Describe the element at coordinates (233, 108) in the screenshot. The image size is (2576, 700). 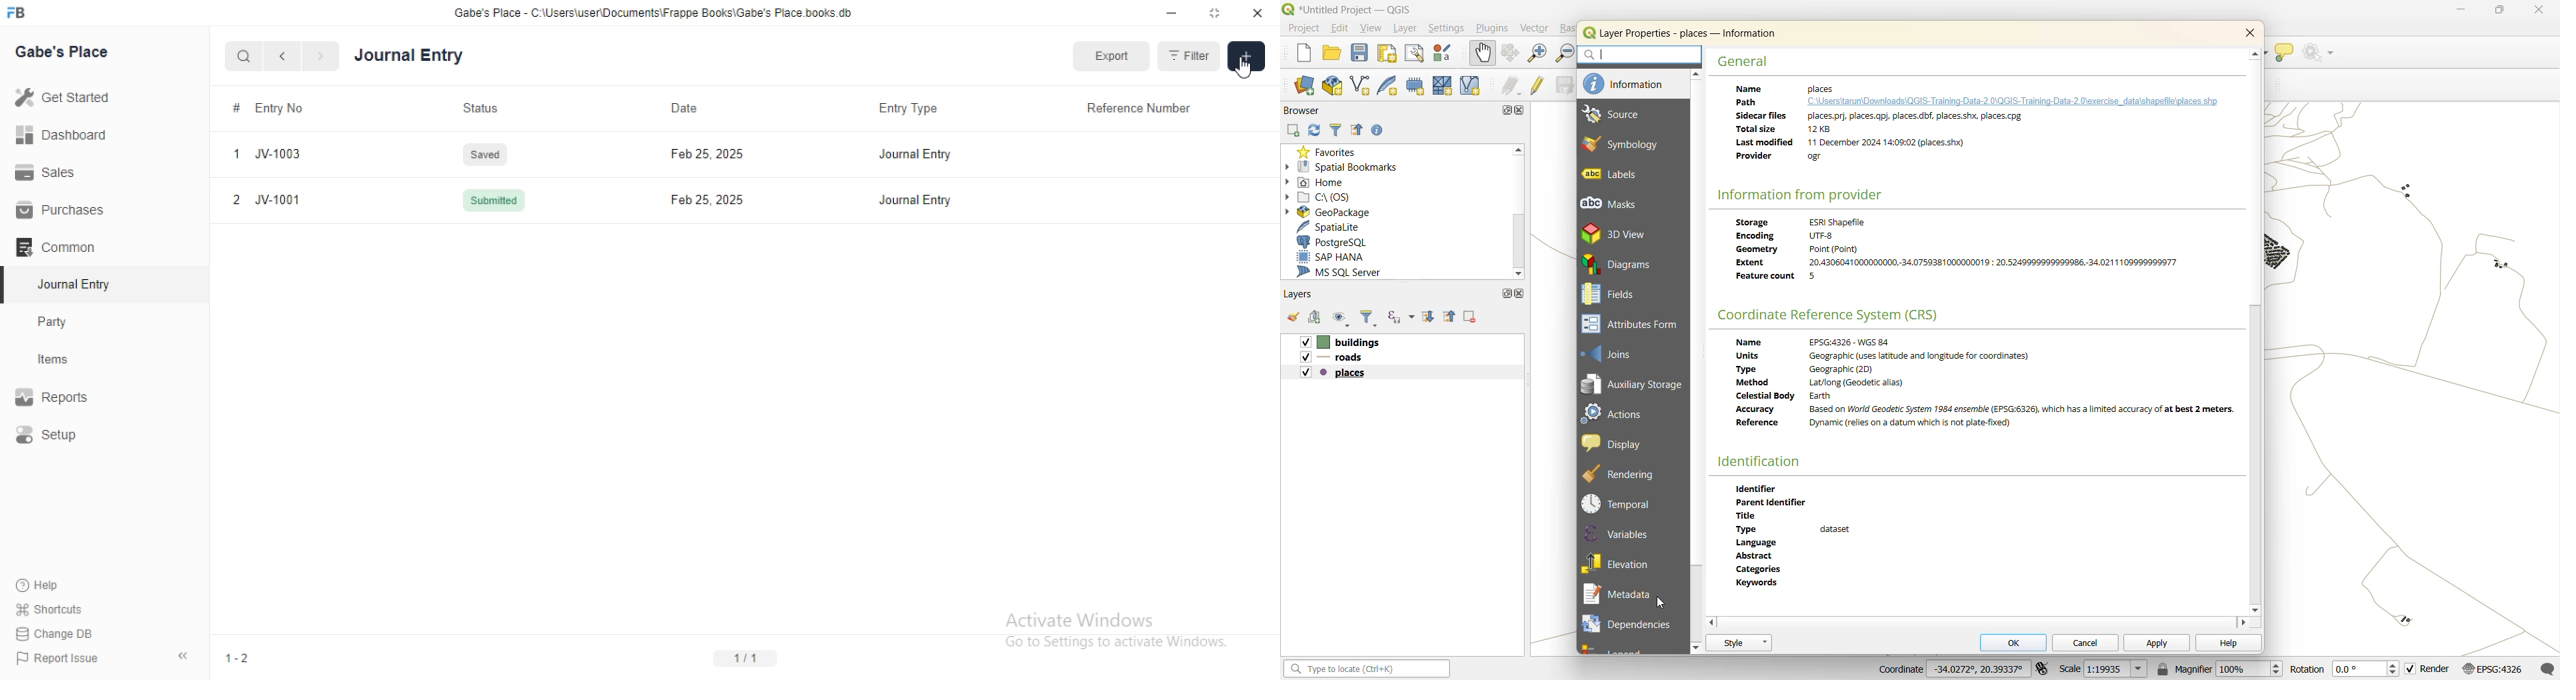
I see `#` at that location.